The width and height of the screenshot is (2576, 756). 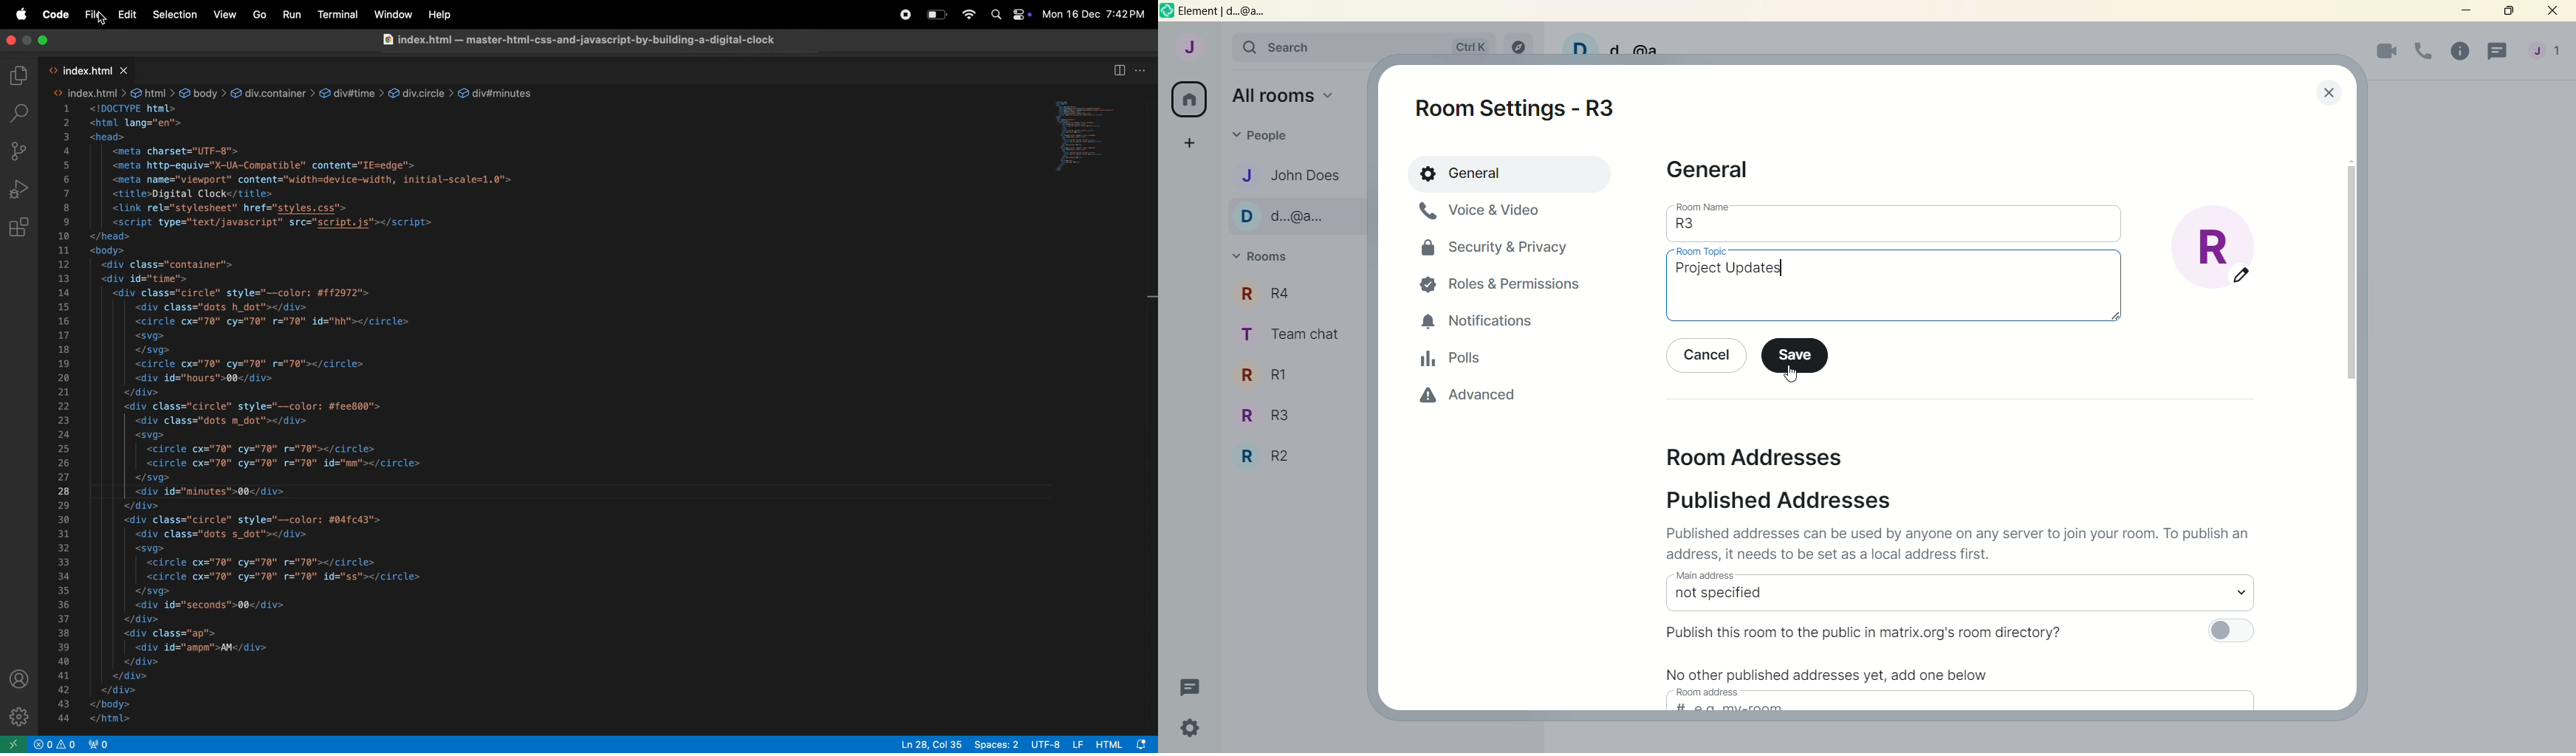 What do you see at coordinates (1289, 374) in the screenshot?
I see `R1` at bounding box center [1289, 374].